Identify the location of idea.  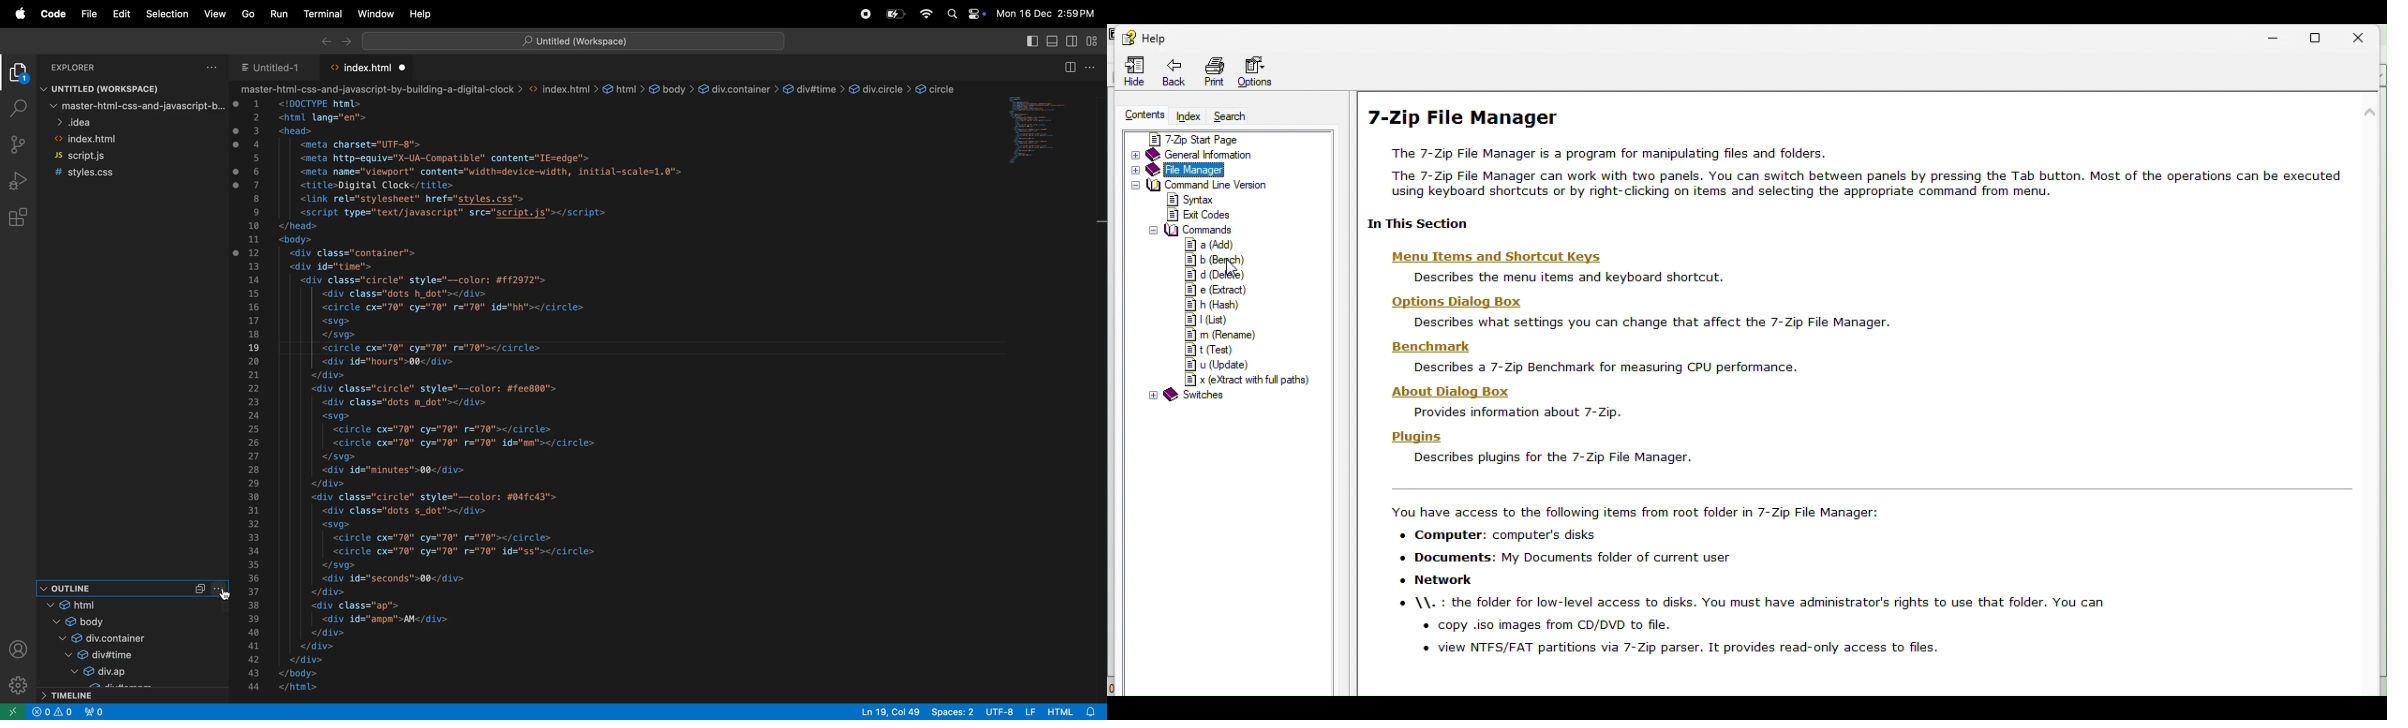
(135, 121).